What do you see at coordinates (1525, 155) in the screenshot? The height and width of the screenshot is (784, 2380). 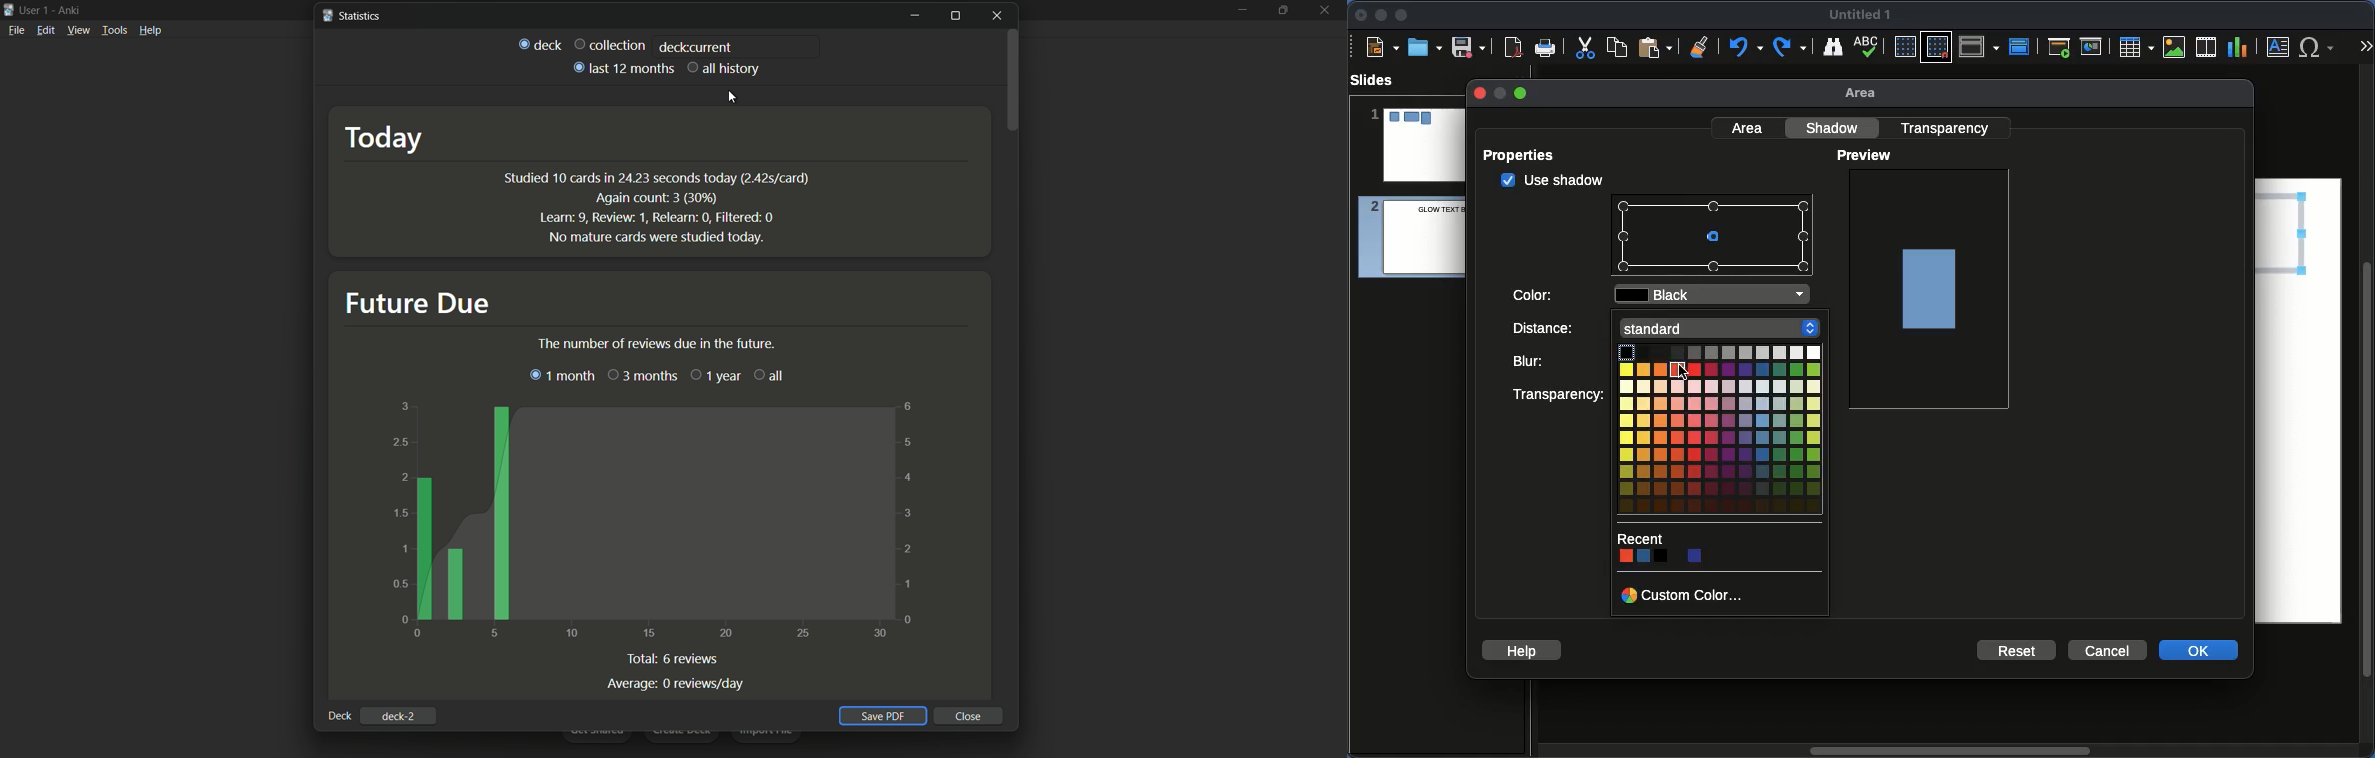 I see `Properties` at bounding box center [1525, 155].